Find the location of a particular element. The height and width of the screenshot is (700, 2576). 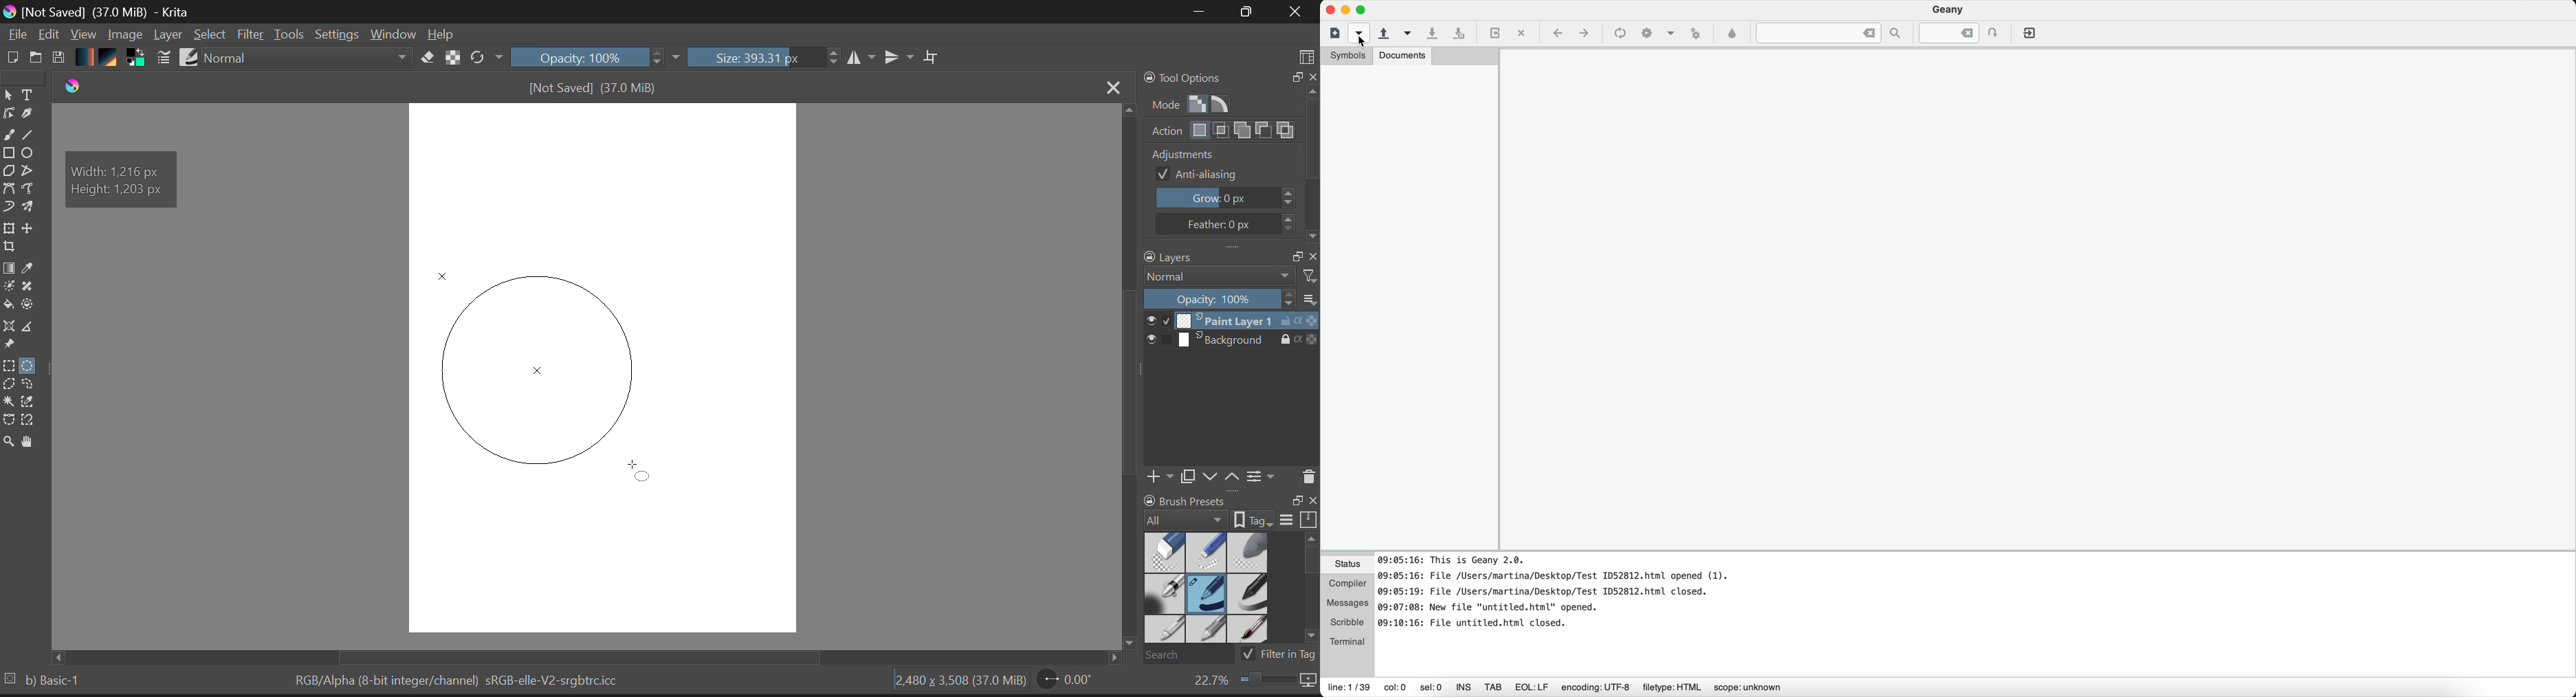

Scroll Bar is located at coordinates (593, 656).